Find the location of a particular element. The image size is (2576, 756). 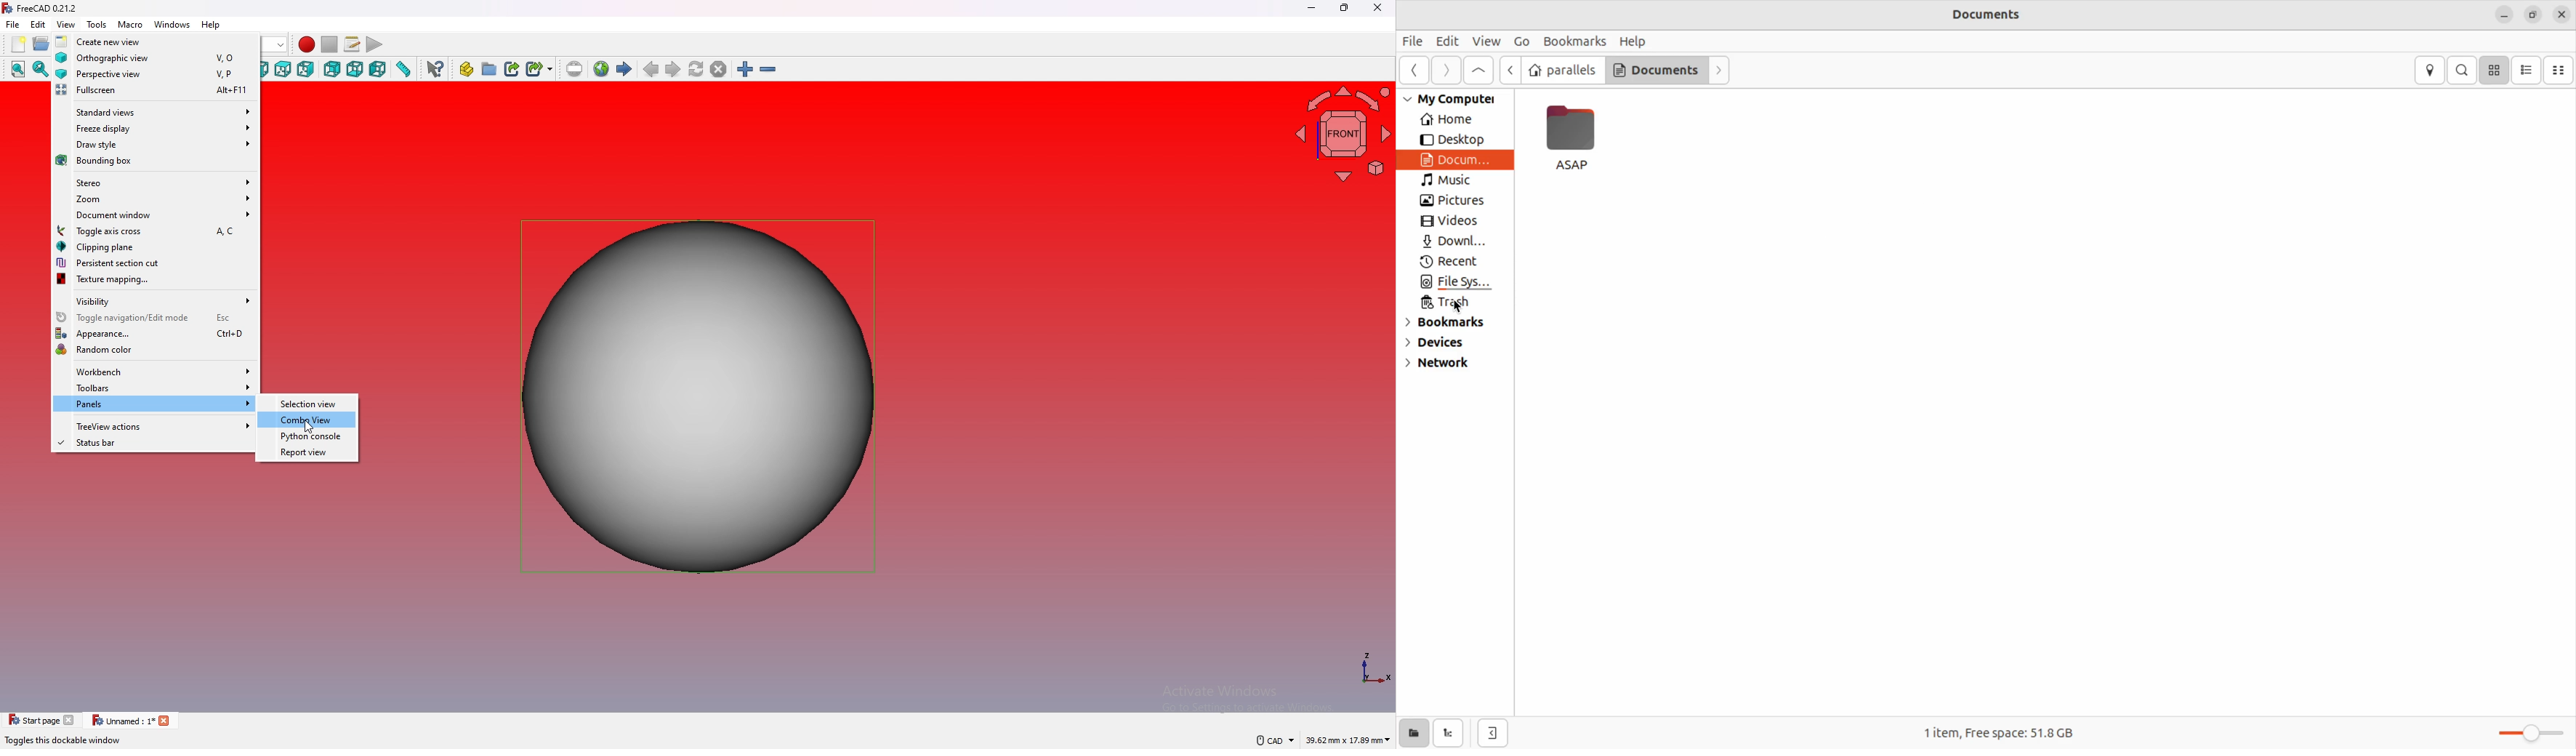

file is located at coordinates (13, 25).